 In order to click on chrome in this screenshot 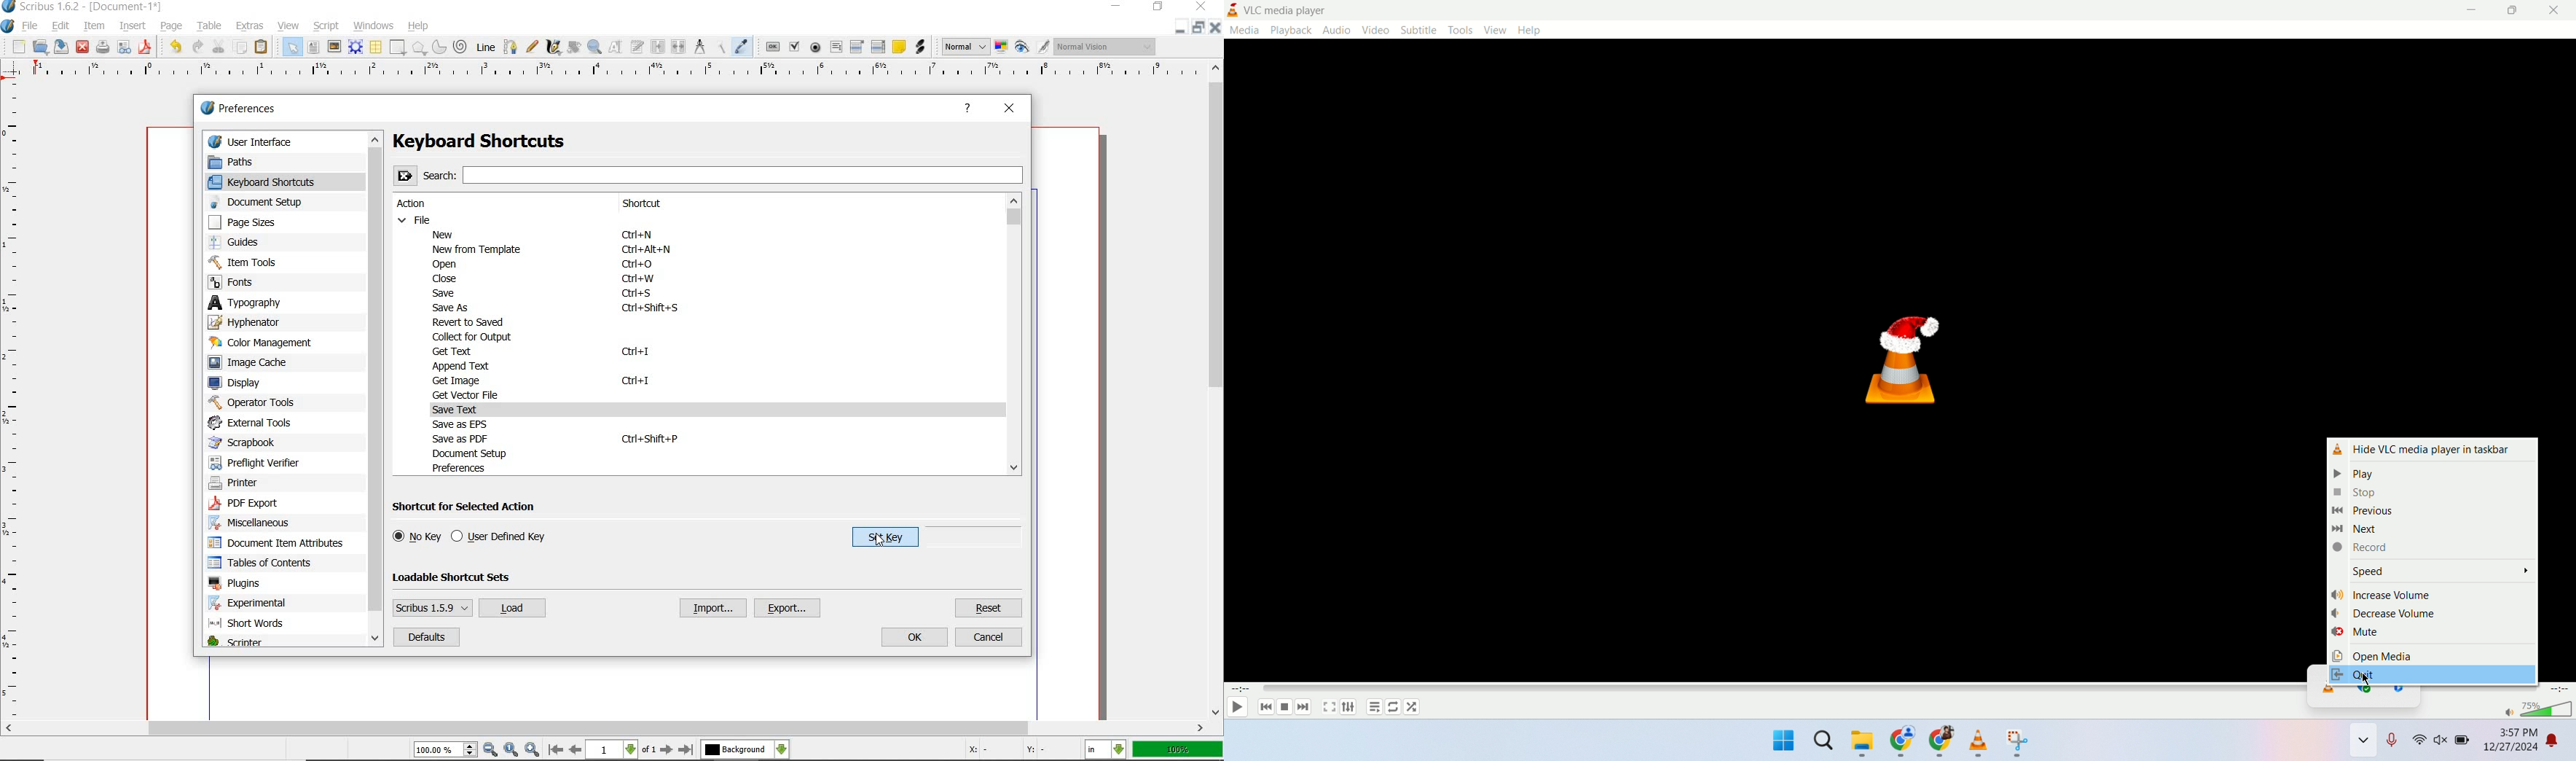, I will do `click(1903, 743)`.